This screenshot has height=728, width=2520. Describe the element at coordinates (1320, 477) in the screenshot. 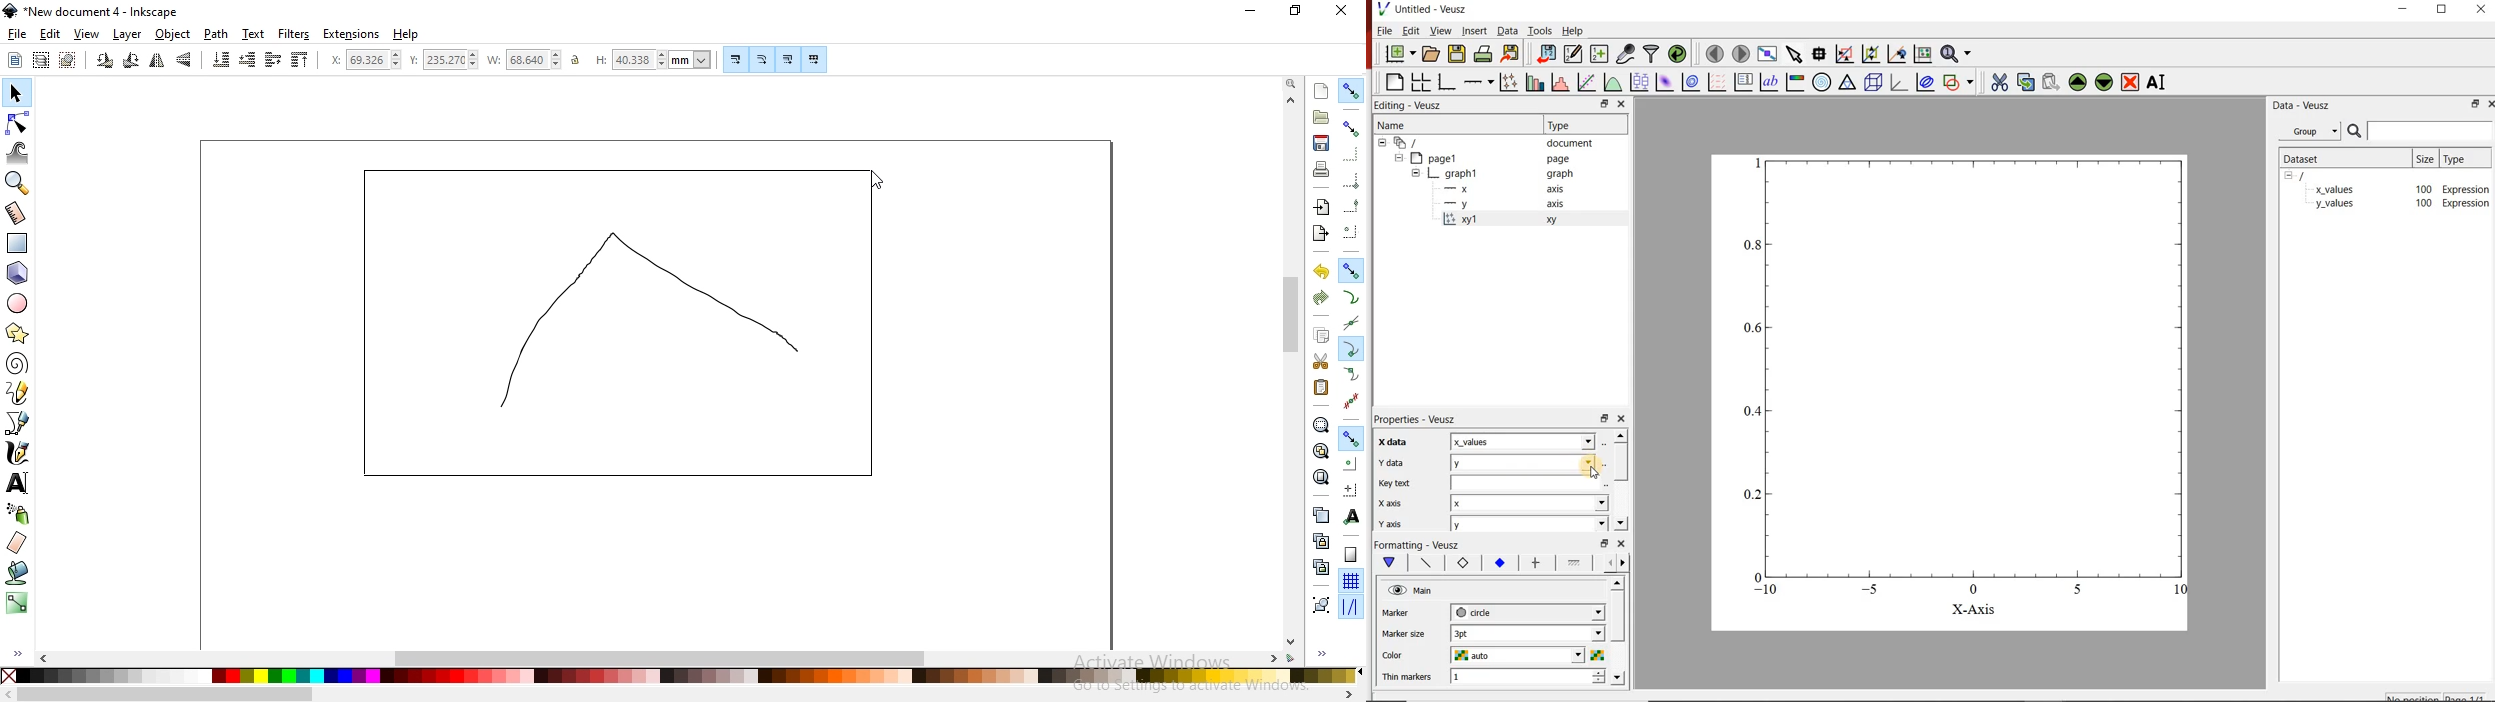

I see `zoom to fit page` at that location.